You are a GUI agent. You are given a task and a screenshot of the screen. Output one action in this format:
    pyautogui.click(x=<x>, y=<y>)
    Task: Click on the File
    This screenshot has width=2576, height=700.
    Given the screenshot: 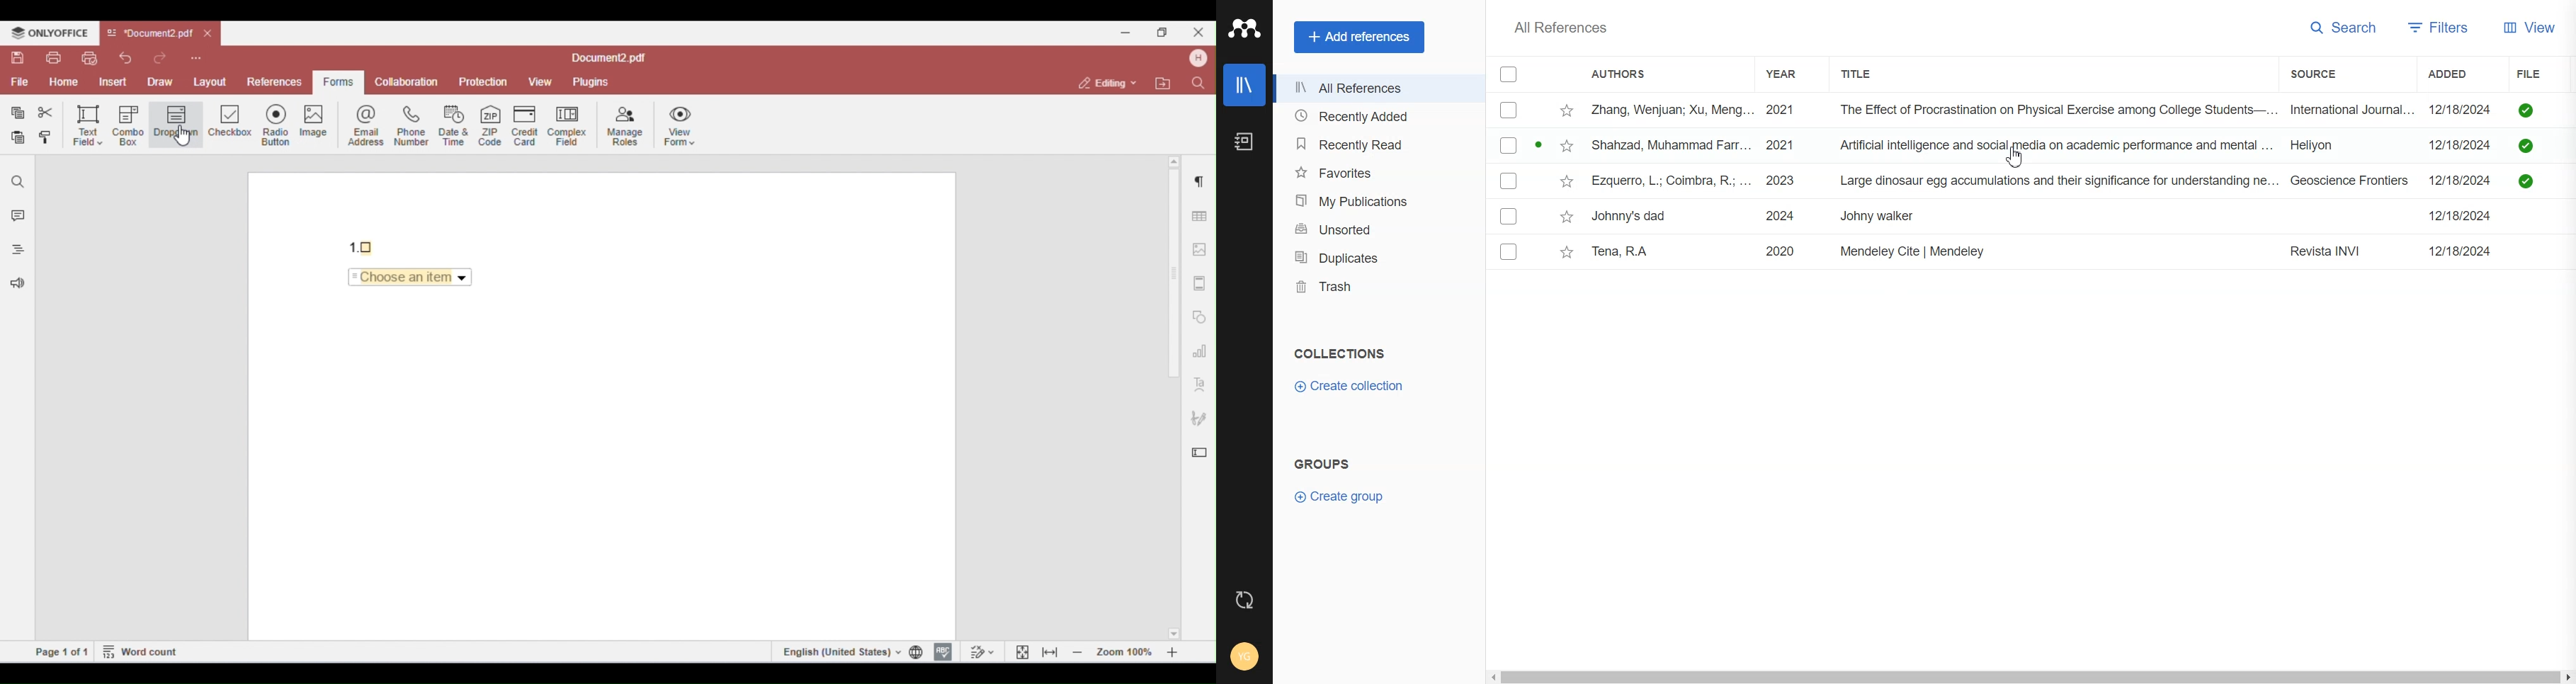 What is the action you would take?
    pyautogui.click(x=2032, y=146)
    